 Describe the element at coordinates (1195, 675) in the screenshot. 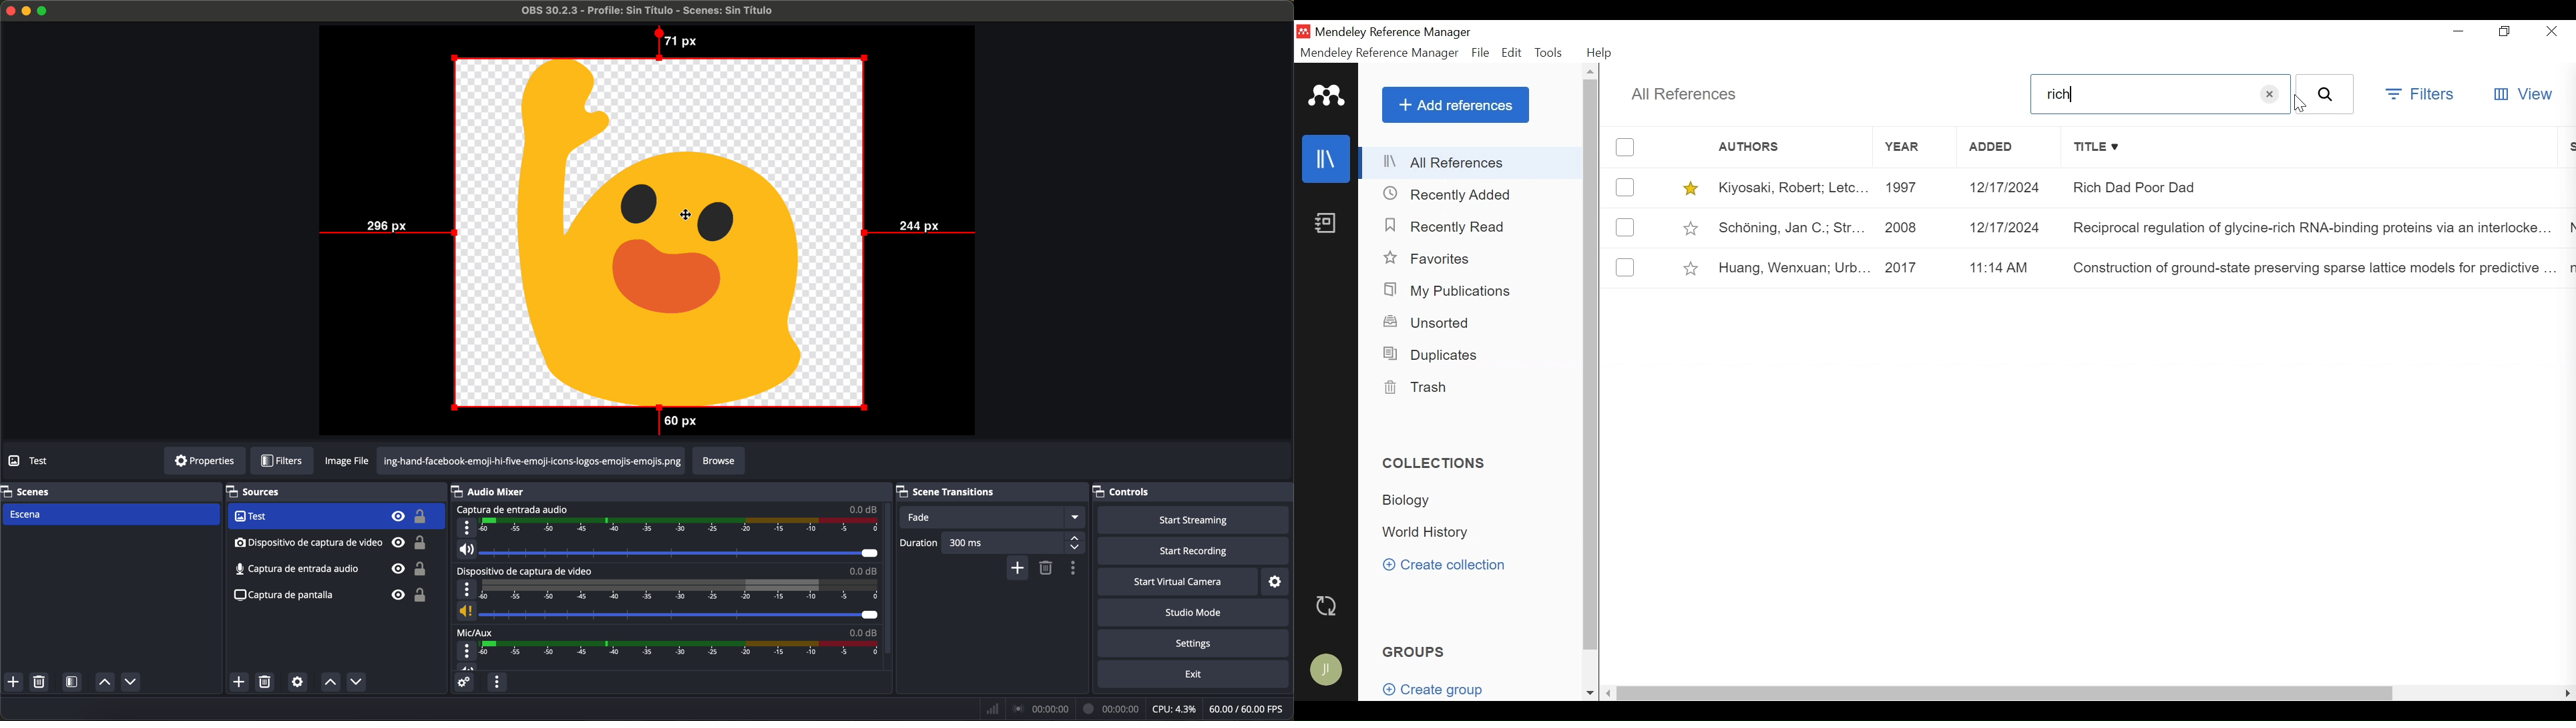

I see `exit` at that location.